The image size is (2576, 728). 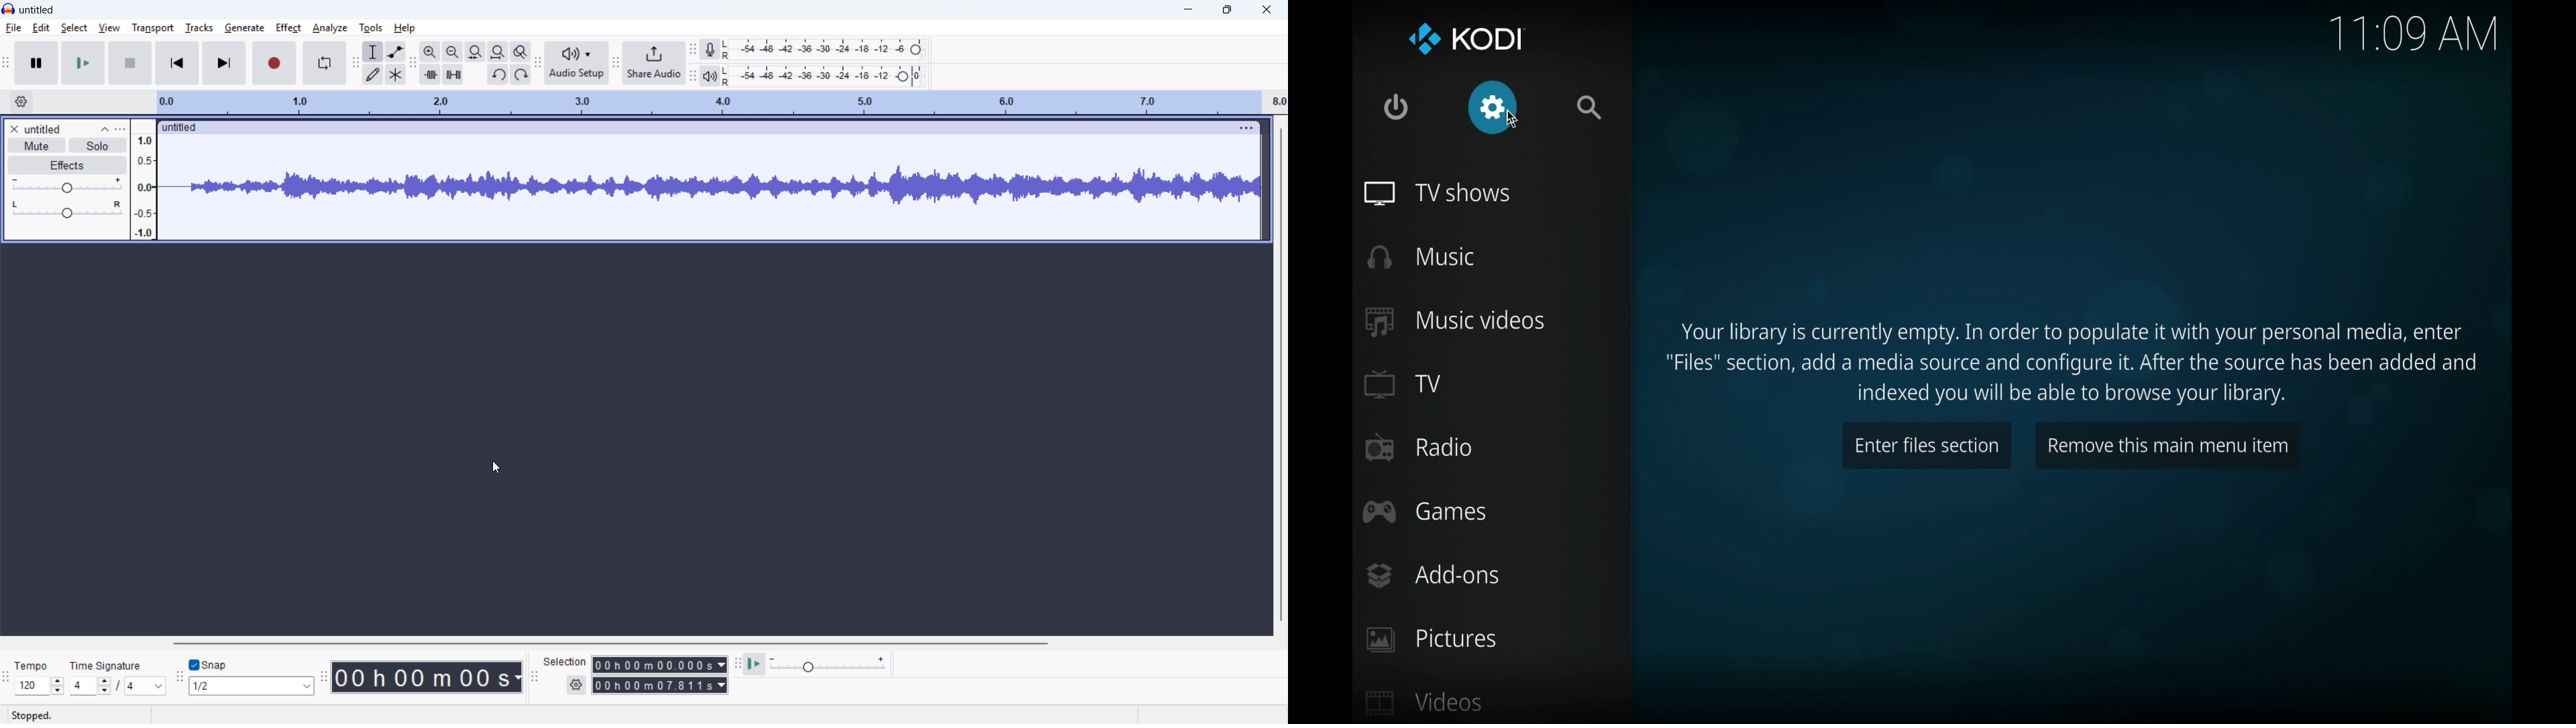 What do you see at coordinates (653, 63) in the screenshot?
I see `Share audio ` at bounding box center [653, 63].